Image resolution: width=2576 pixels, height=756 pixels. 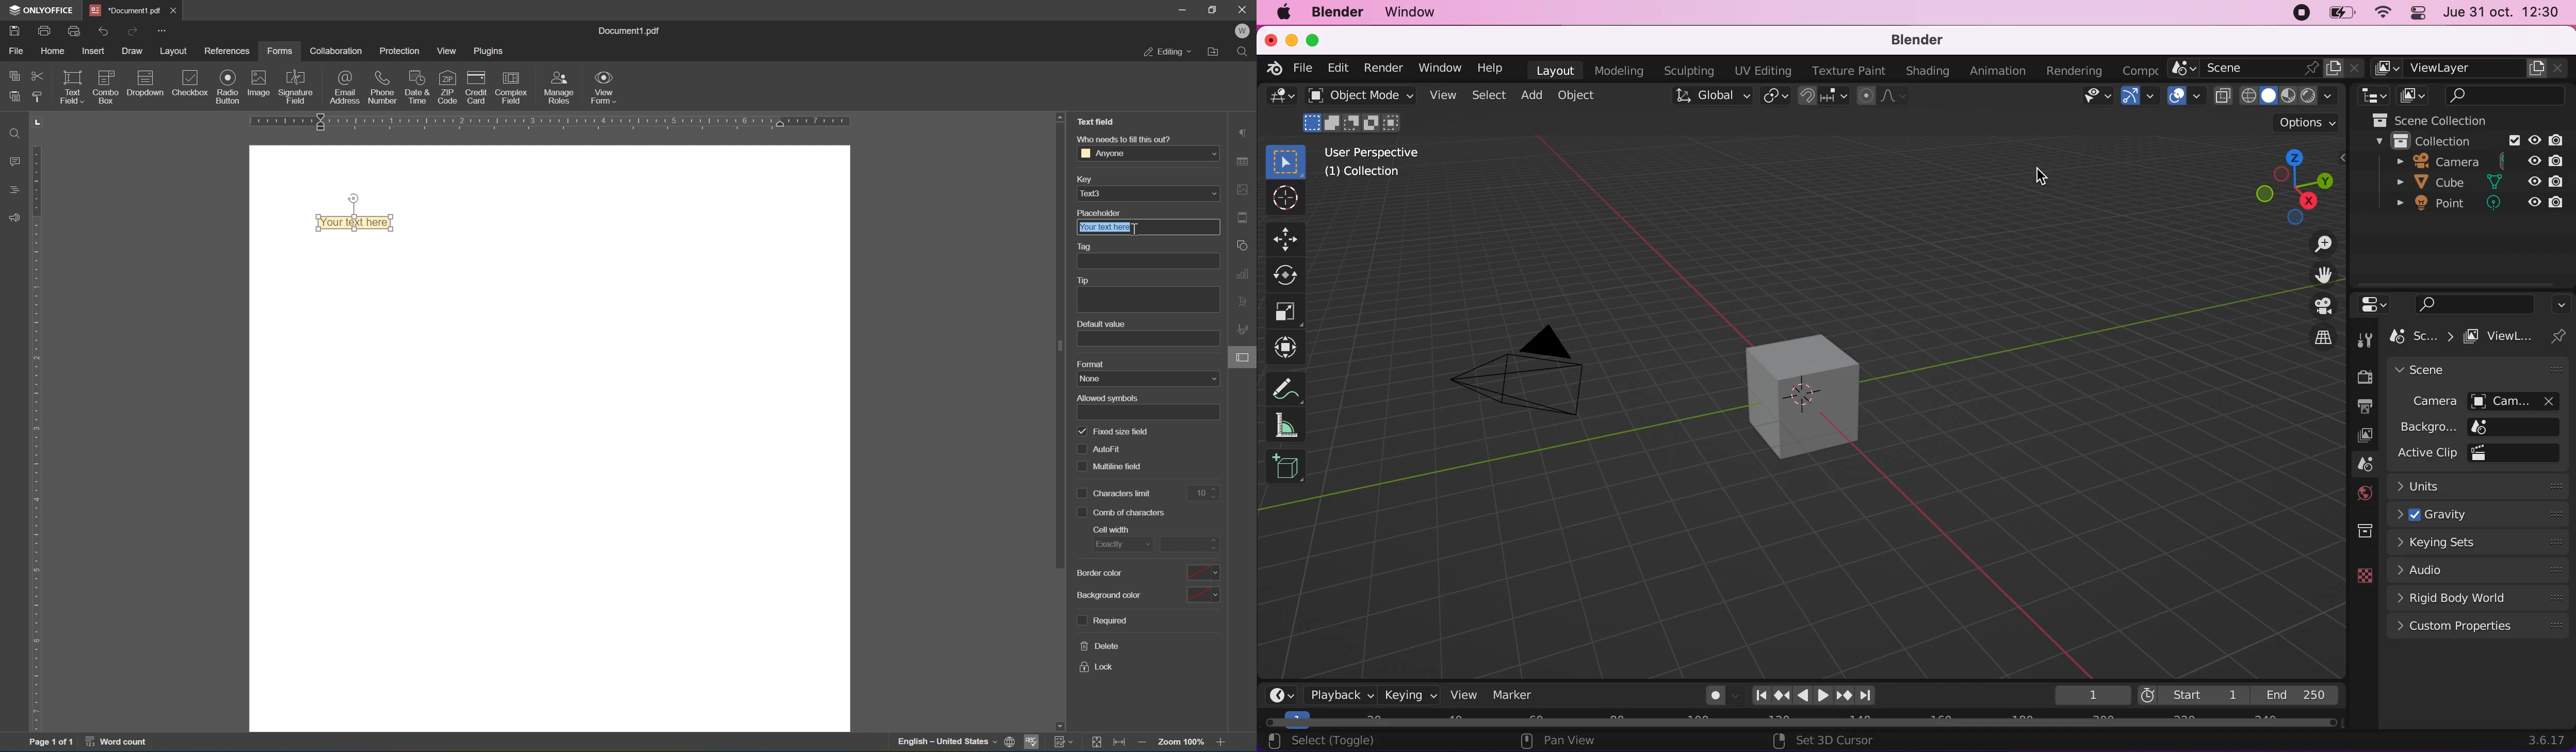 I want to click on recording stopped, so click(x=2303, y=13).